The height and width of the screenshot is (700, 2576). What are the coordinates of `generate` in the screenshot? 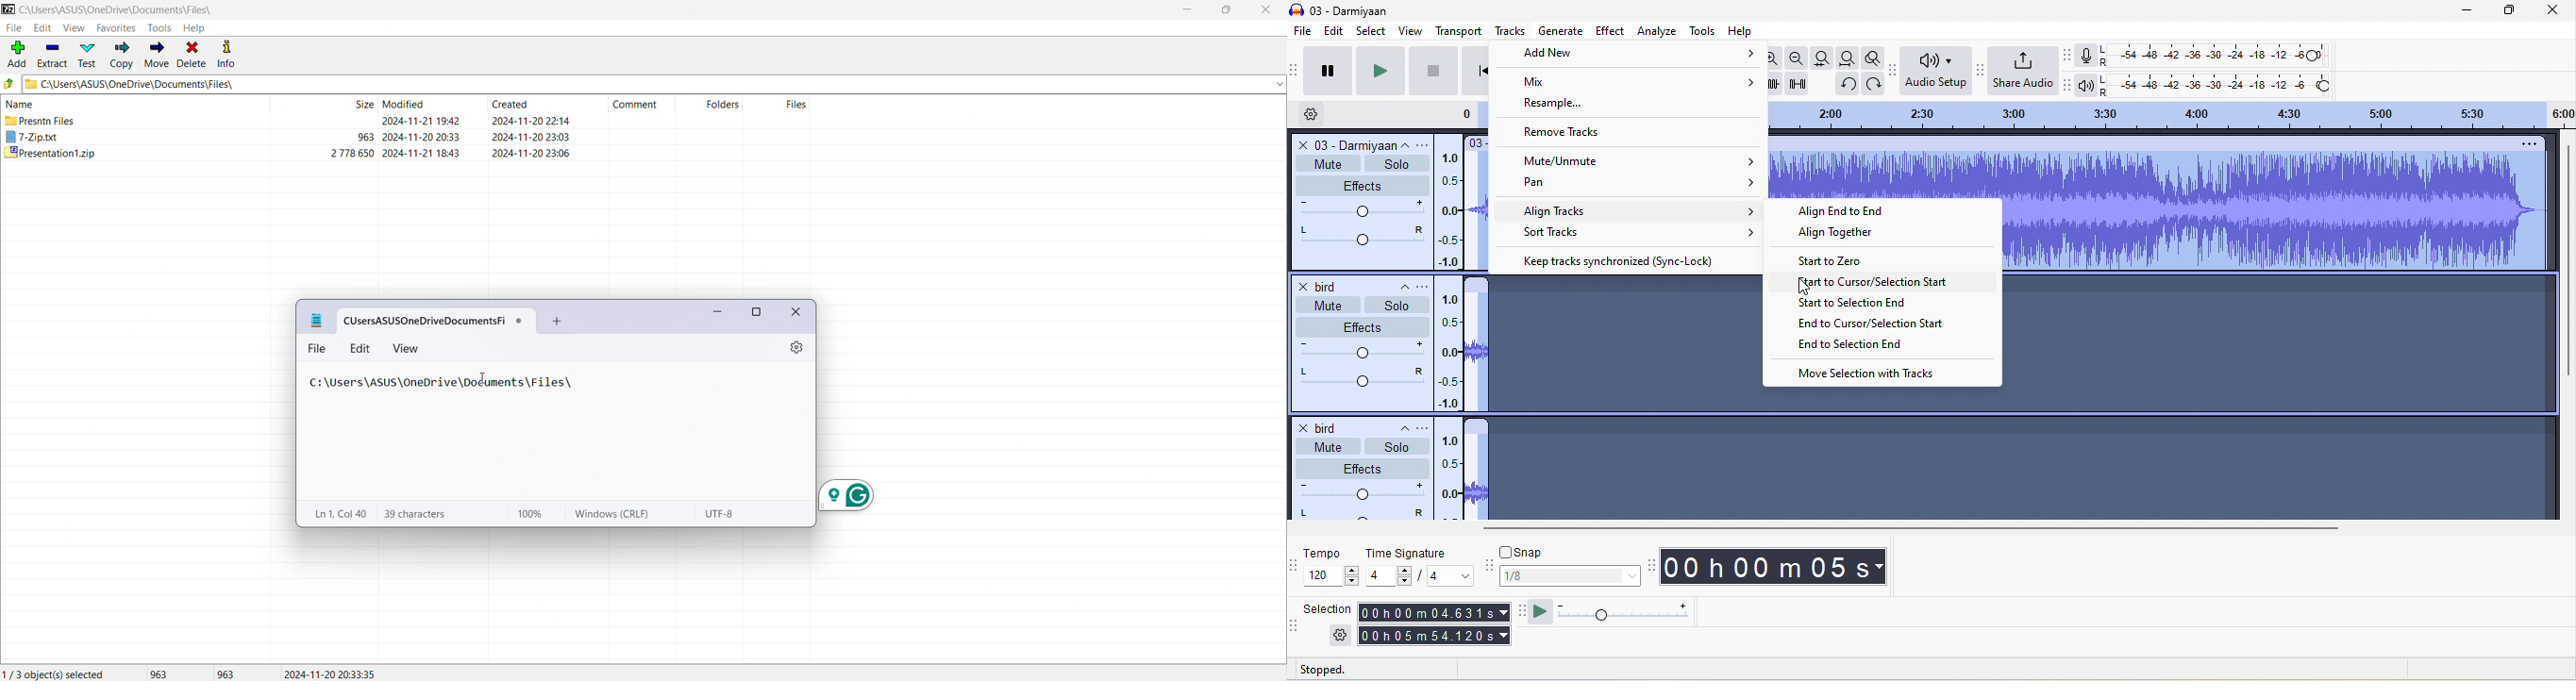 It's located at (1560, 29).